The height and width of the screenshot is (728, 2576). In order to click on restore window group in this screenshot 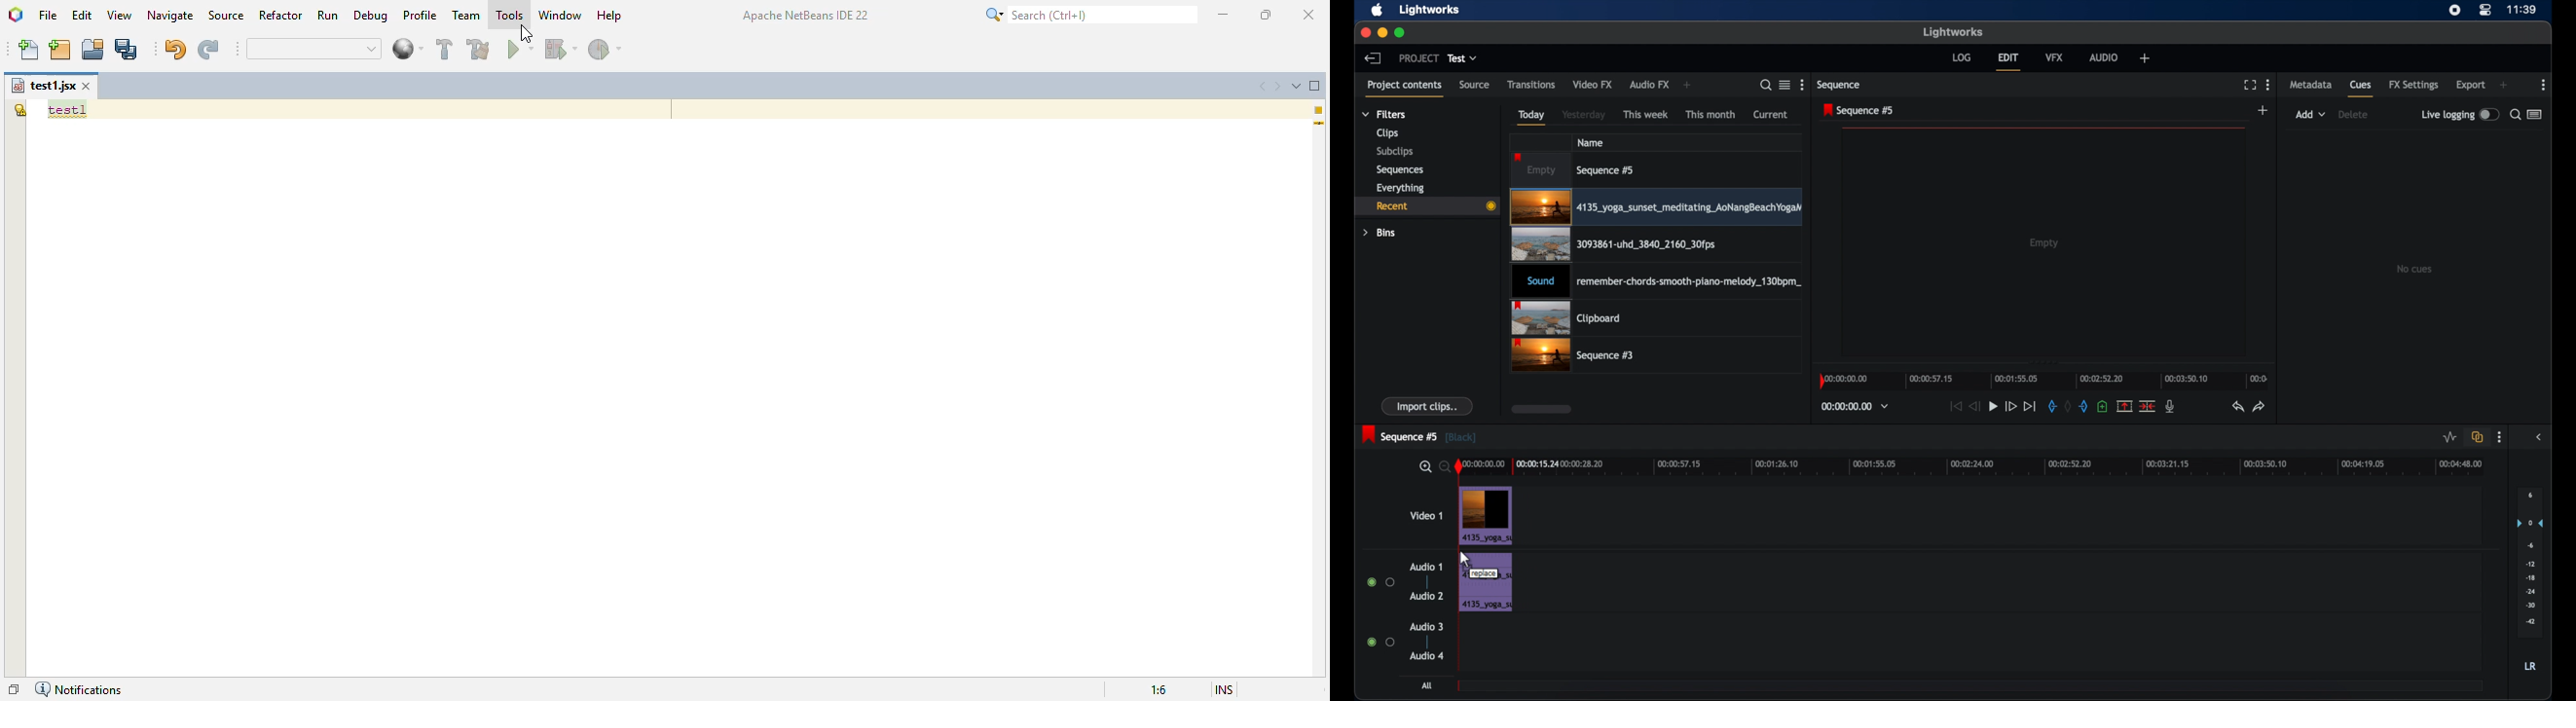, I will do `click(14, 689)`.